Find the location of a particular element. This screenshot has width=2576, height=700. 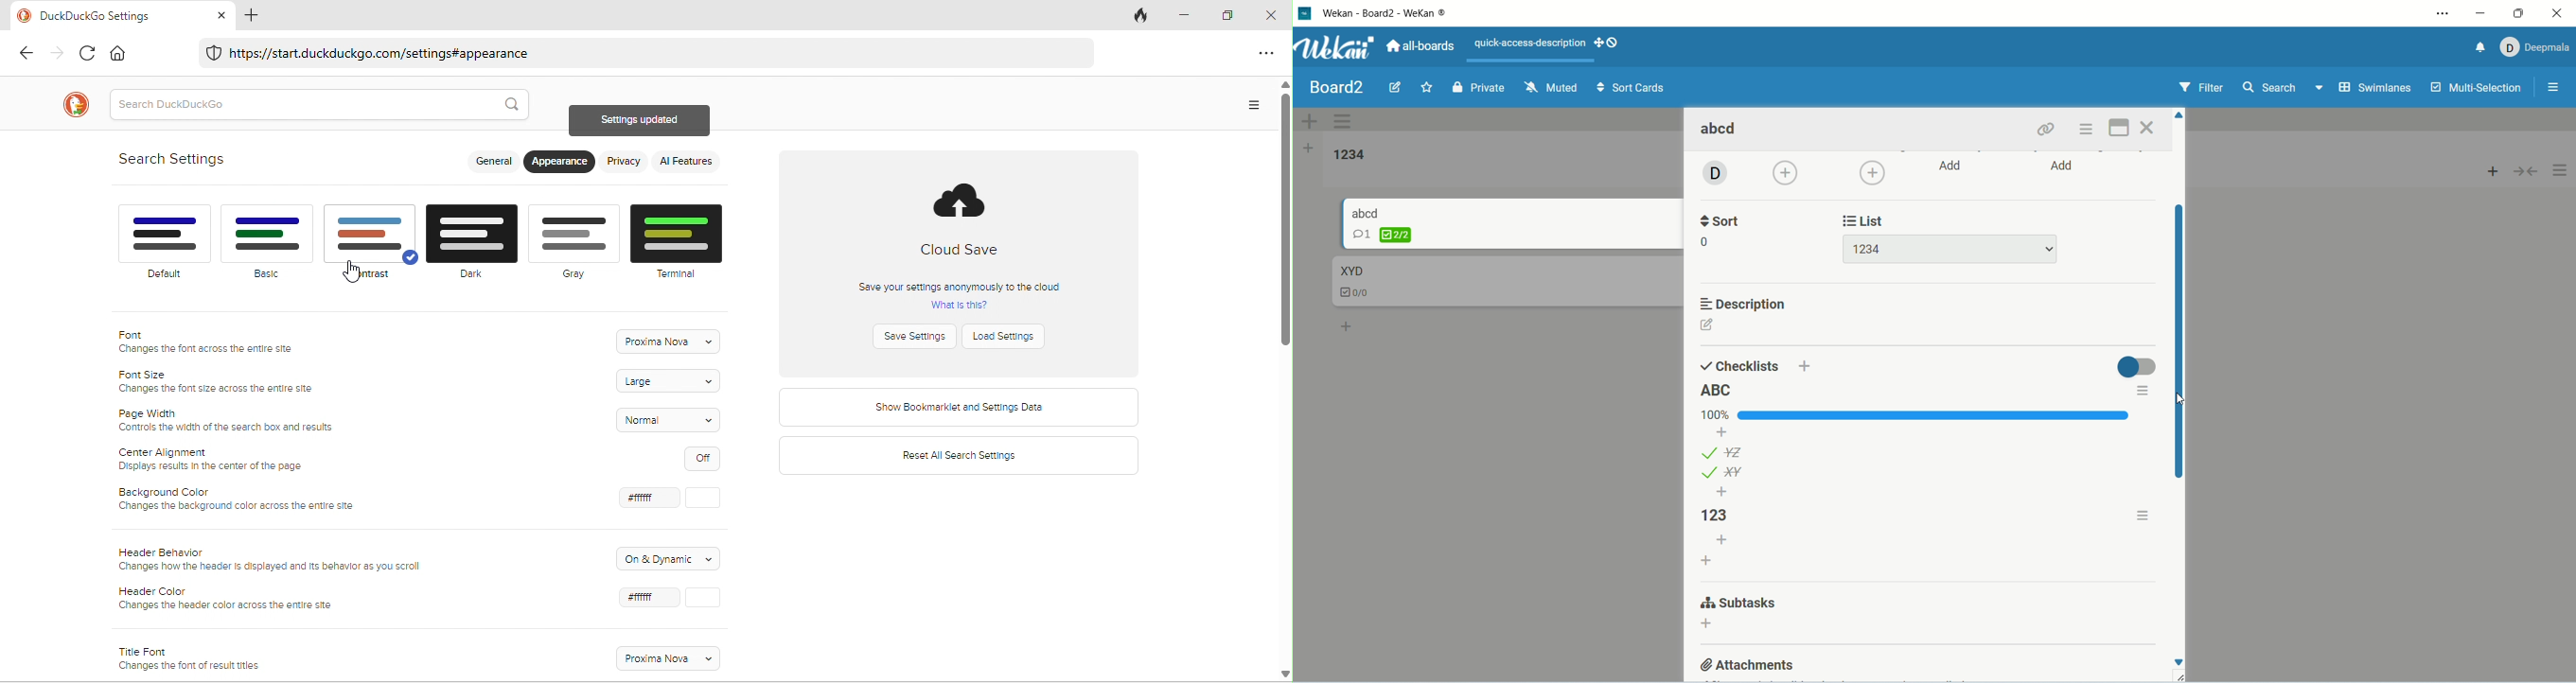

board title is located at coordinates (1334, 87).